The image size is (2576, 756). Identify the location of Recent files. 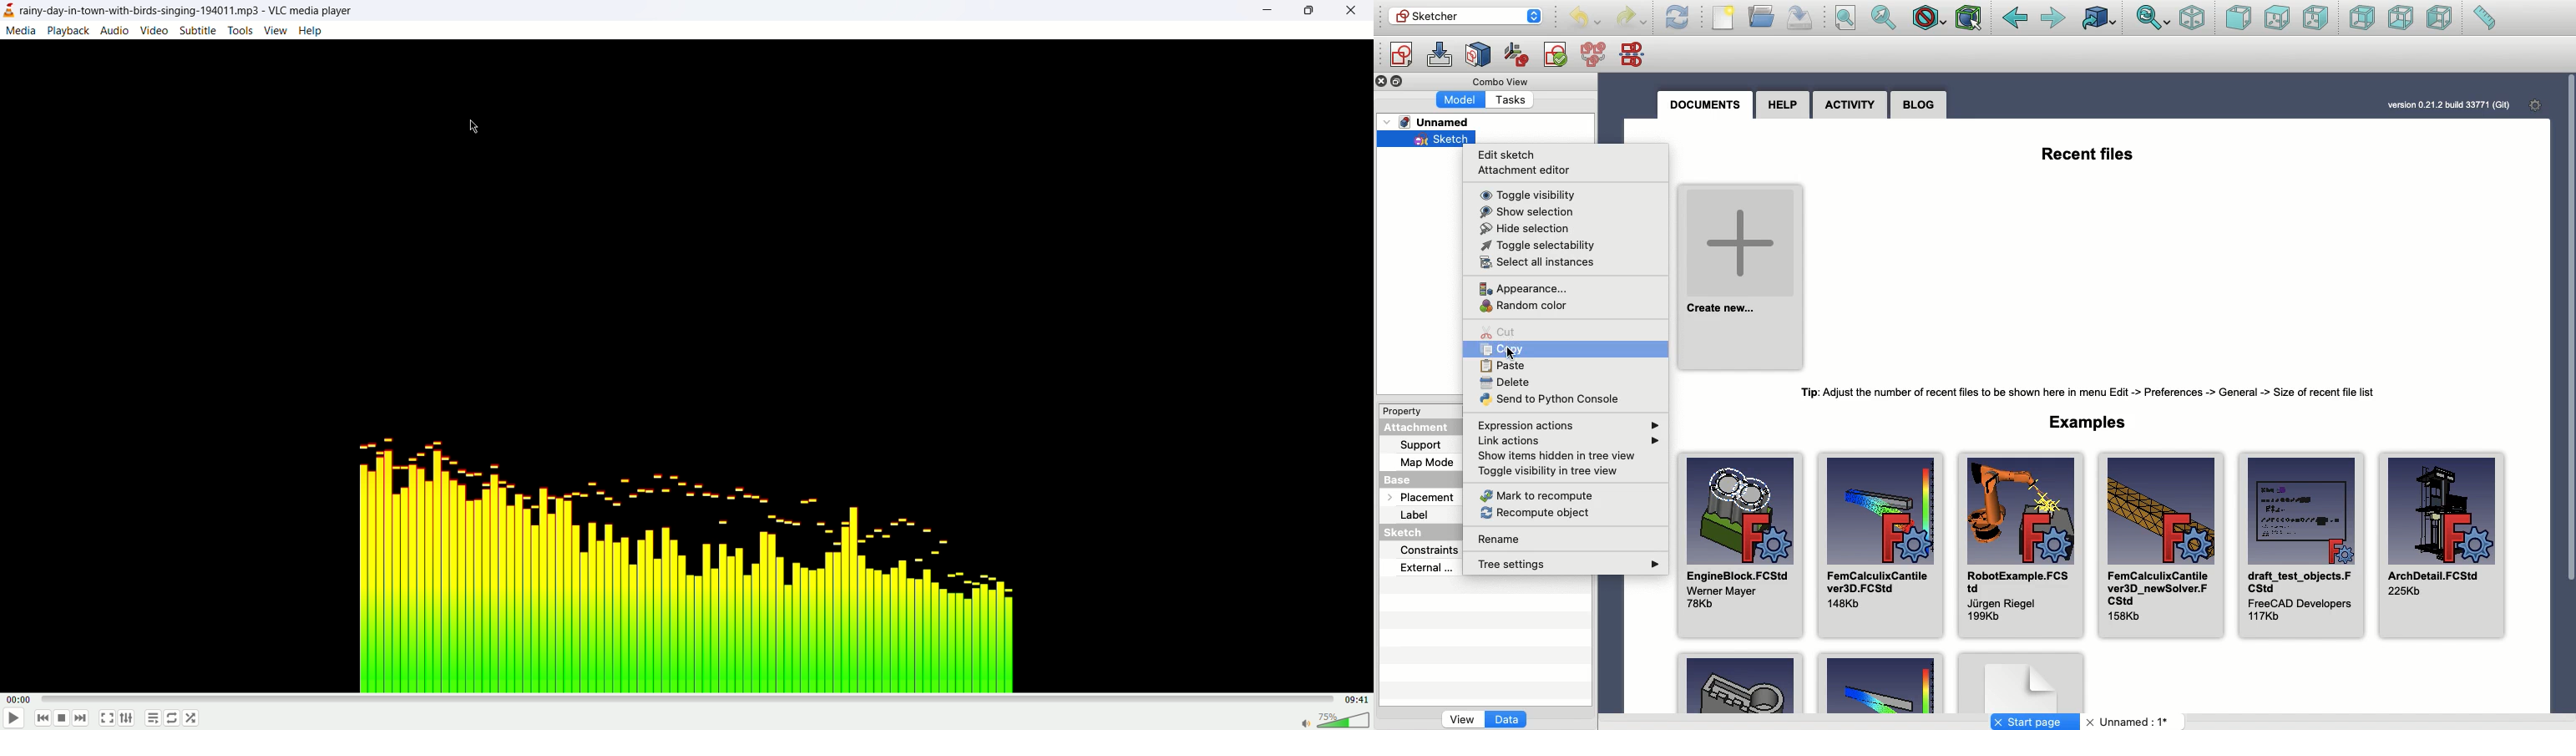
(2089, 152).